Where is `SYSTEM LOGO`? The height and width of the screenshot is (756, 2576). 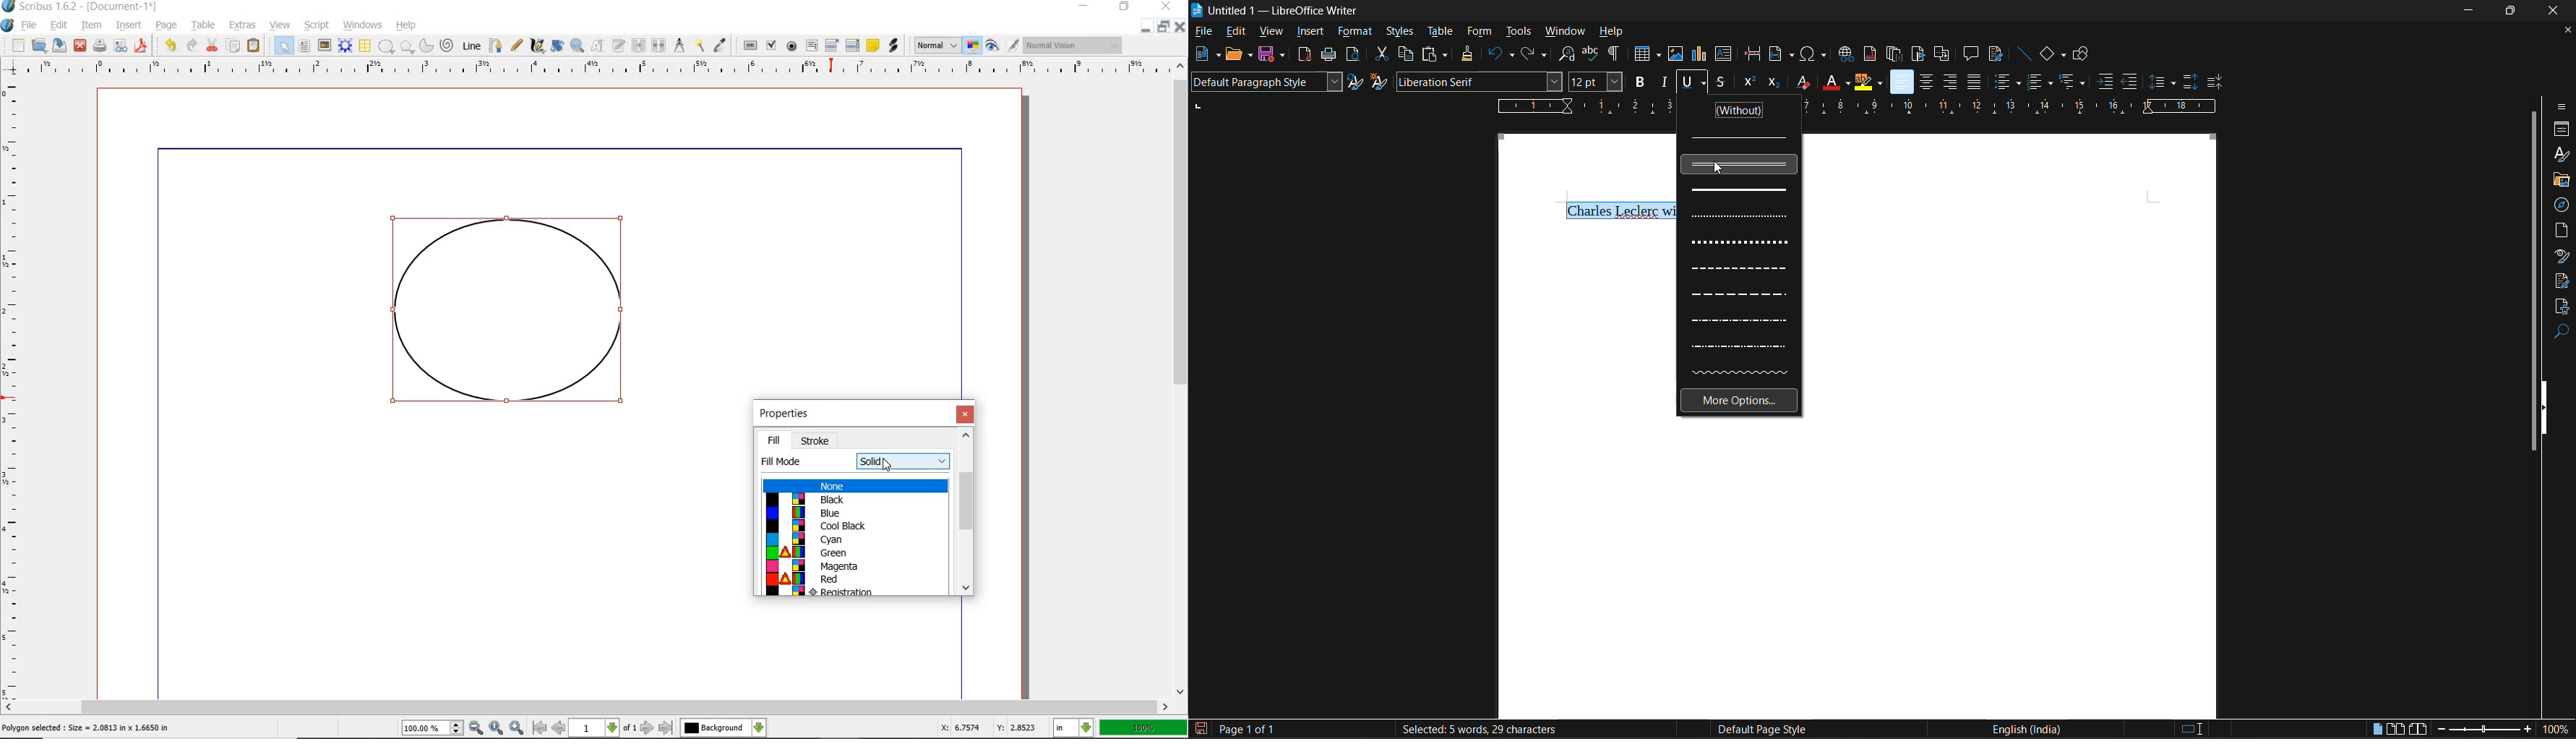
SYSTEM LOGO is located at coordinates (8, 25).